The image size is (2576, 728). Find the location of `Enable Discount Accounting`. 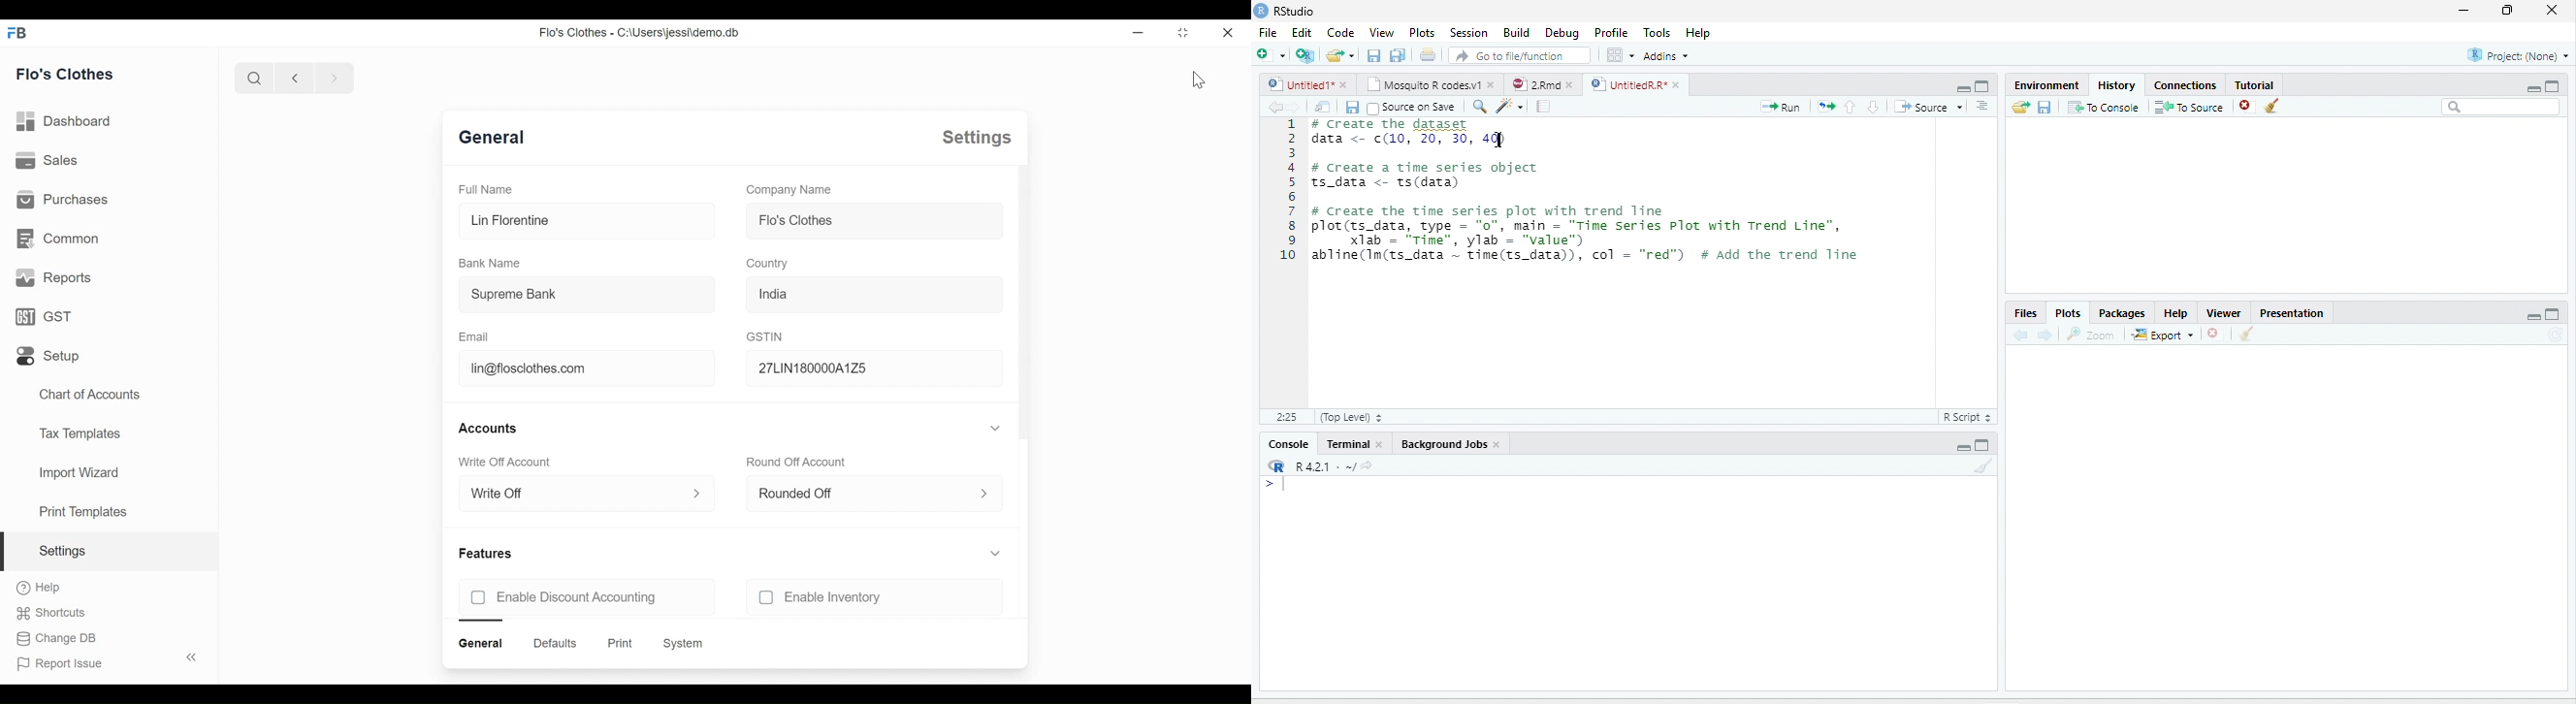

Enable Discount Accounting is located at coordinates (578, 597).